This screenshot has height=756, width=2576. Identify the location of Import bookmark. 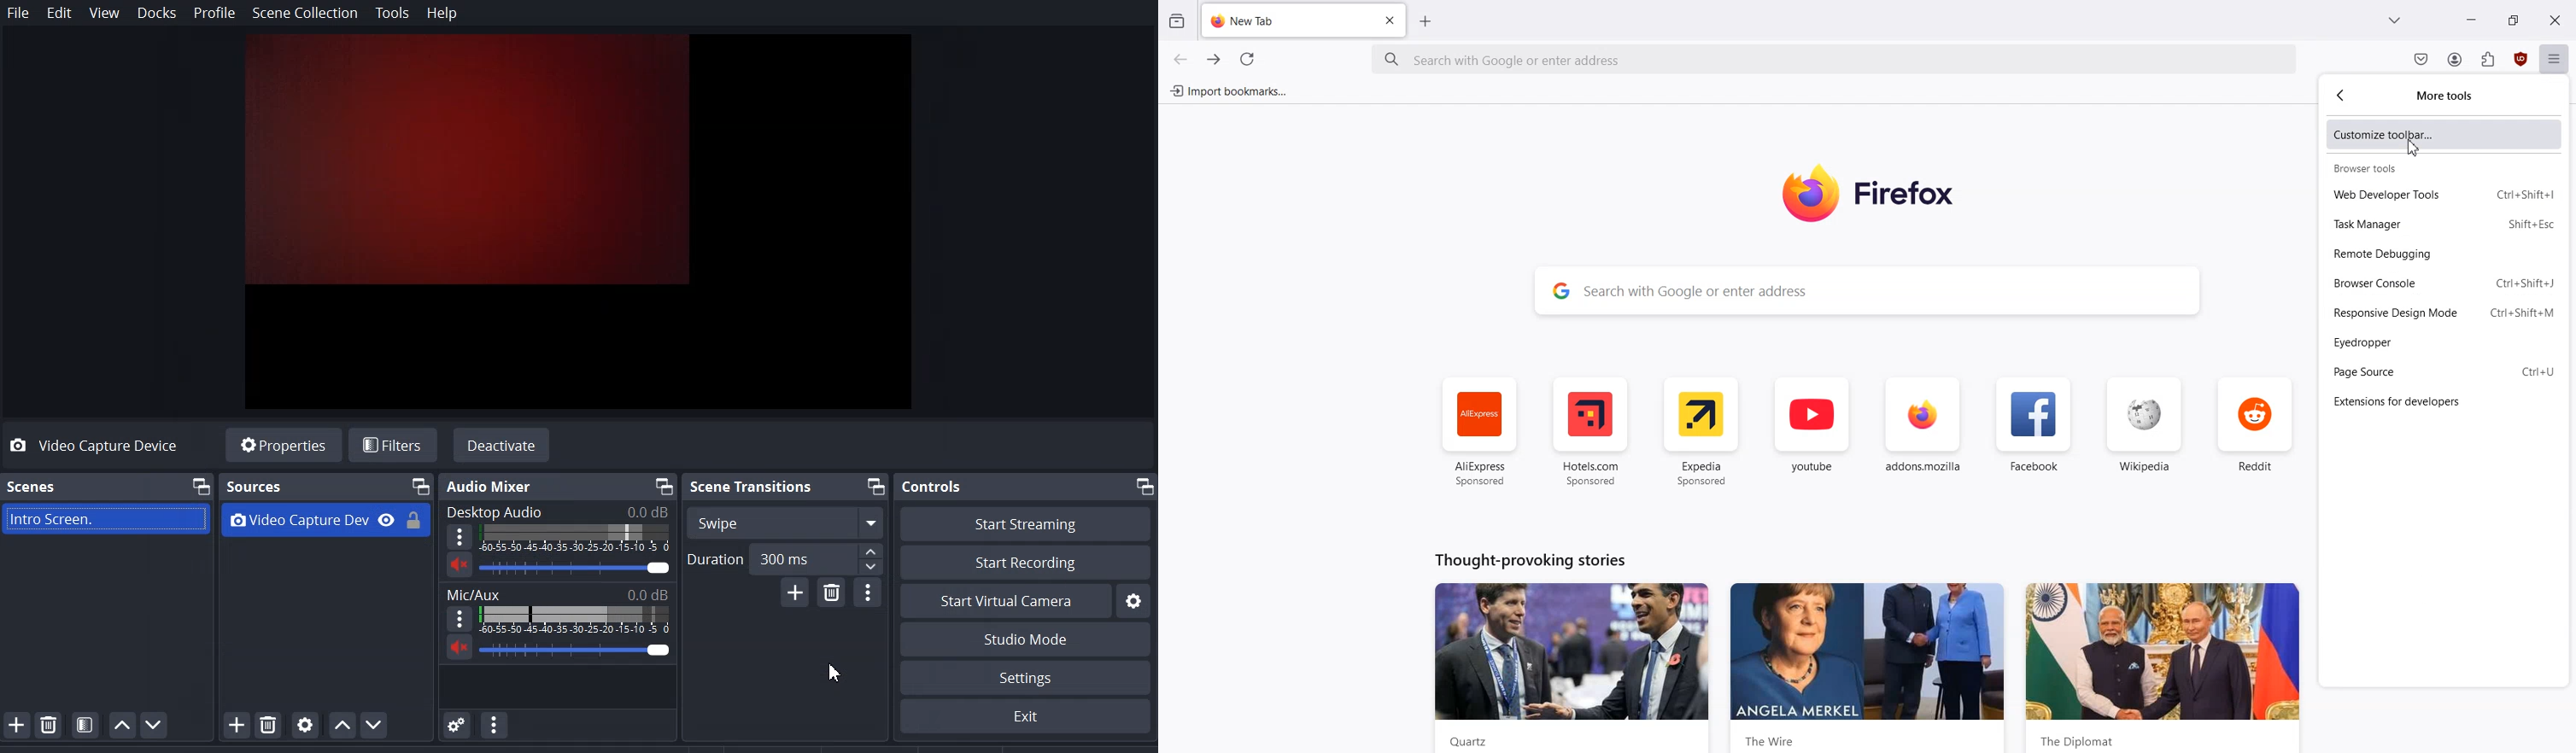
(1228, 89).